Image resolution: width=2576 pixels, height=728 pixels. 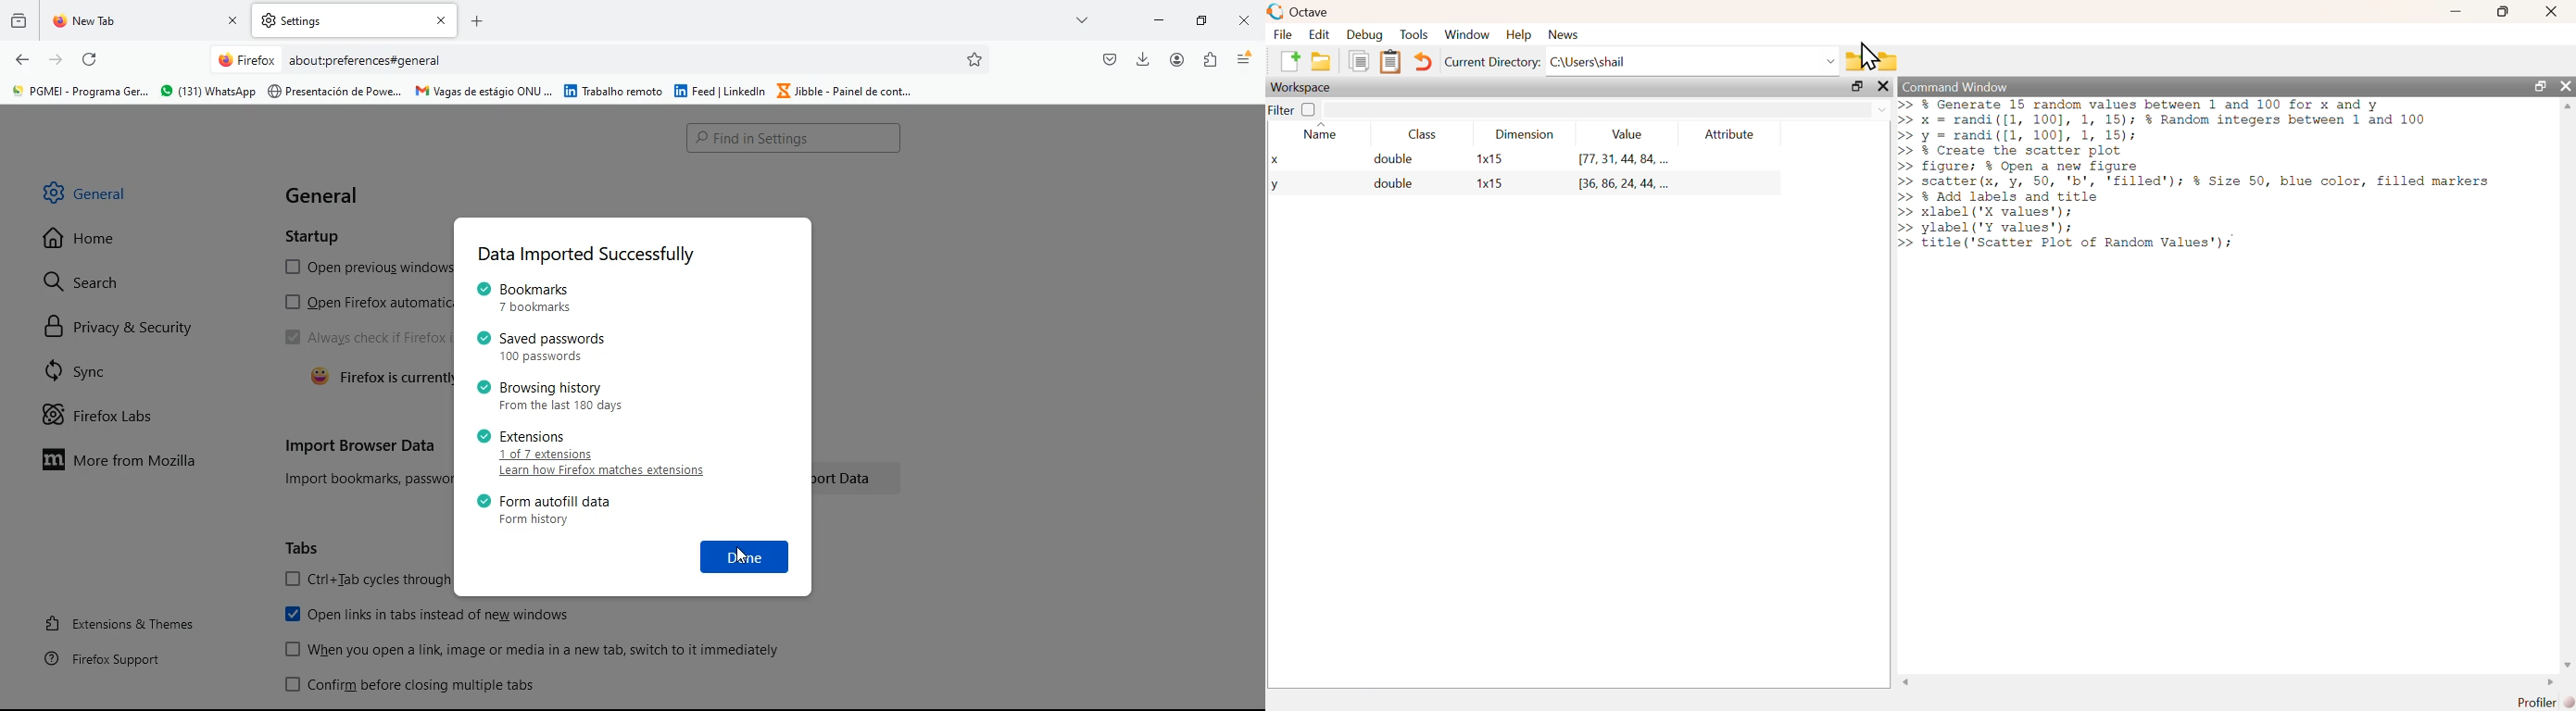 What do you see at coordinates (543, 511) in the screenshot?
I see `© Form autofill data
Form history` at bounding box center [543, 511].